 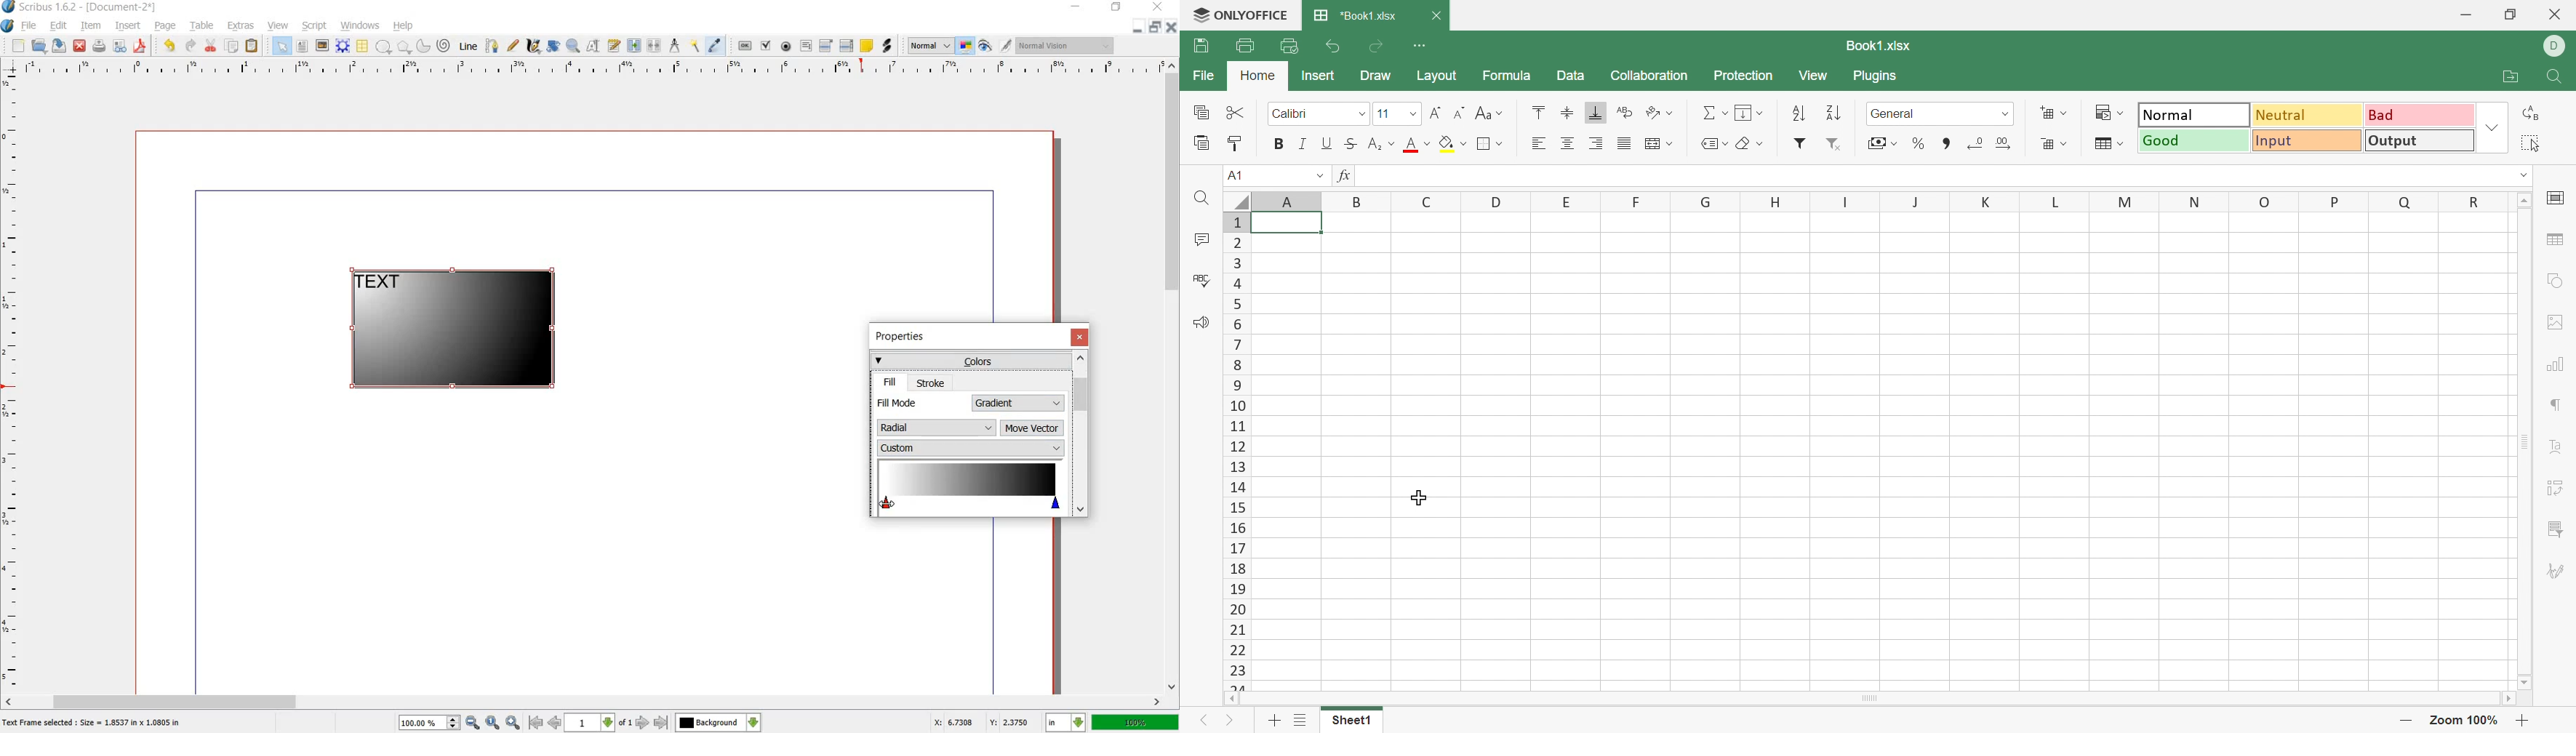 What do you see at coordinates (60, 46) in the screenshot?
I see `save` at bounding box center [60, 46].